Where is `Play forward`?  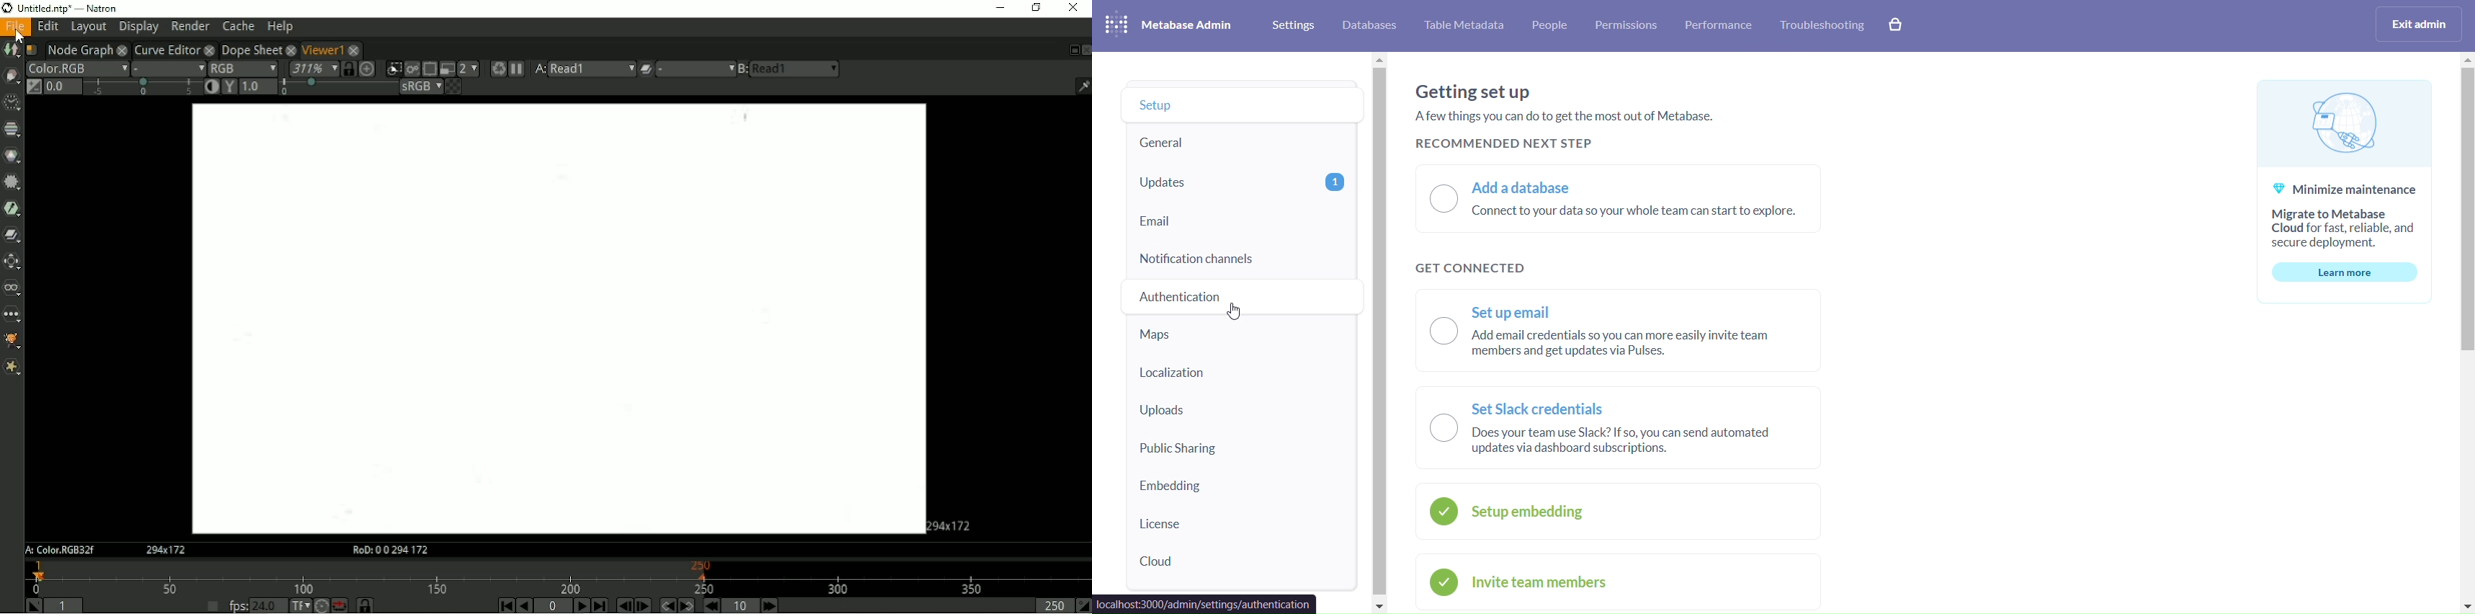
Play forward is located at coordinates (581, 605).